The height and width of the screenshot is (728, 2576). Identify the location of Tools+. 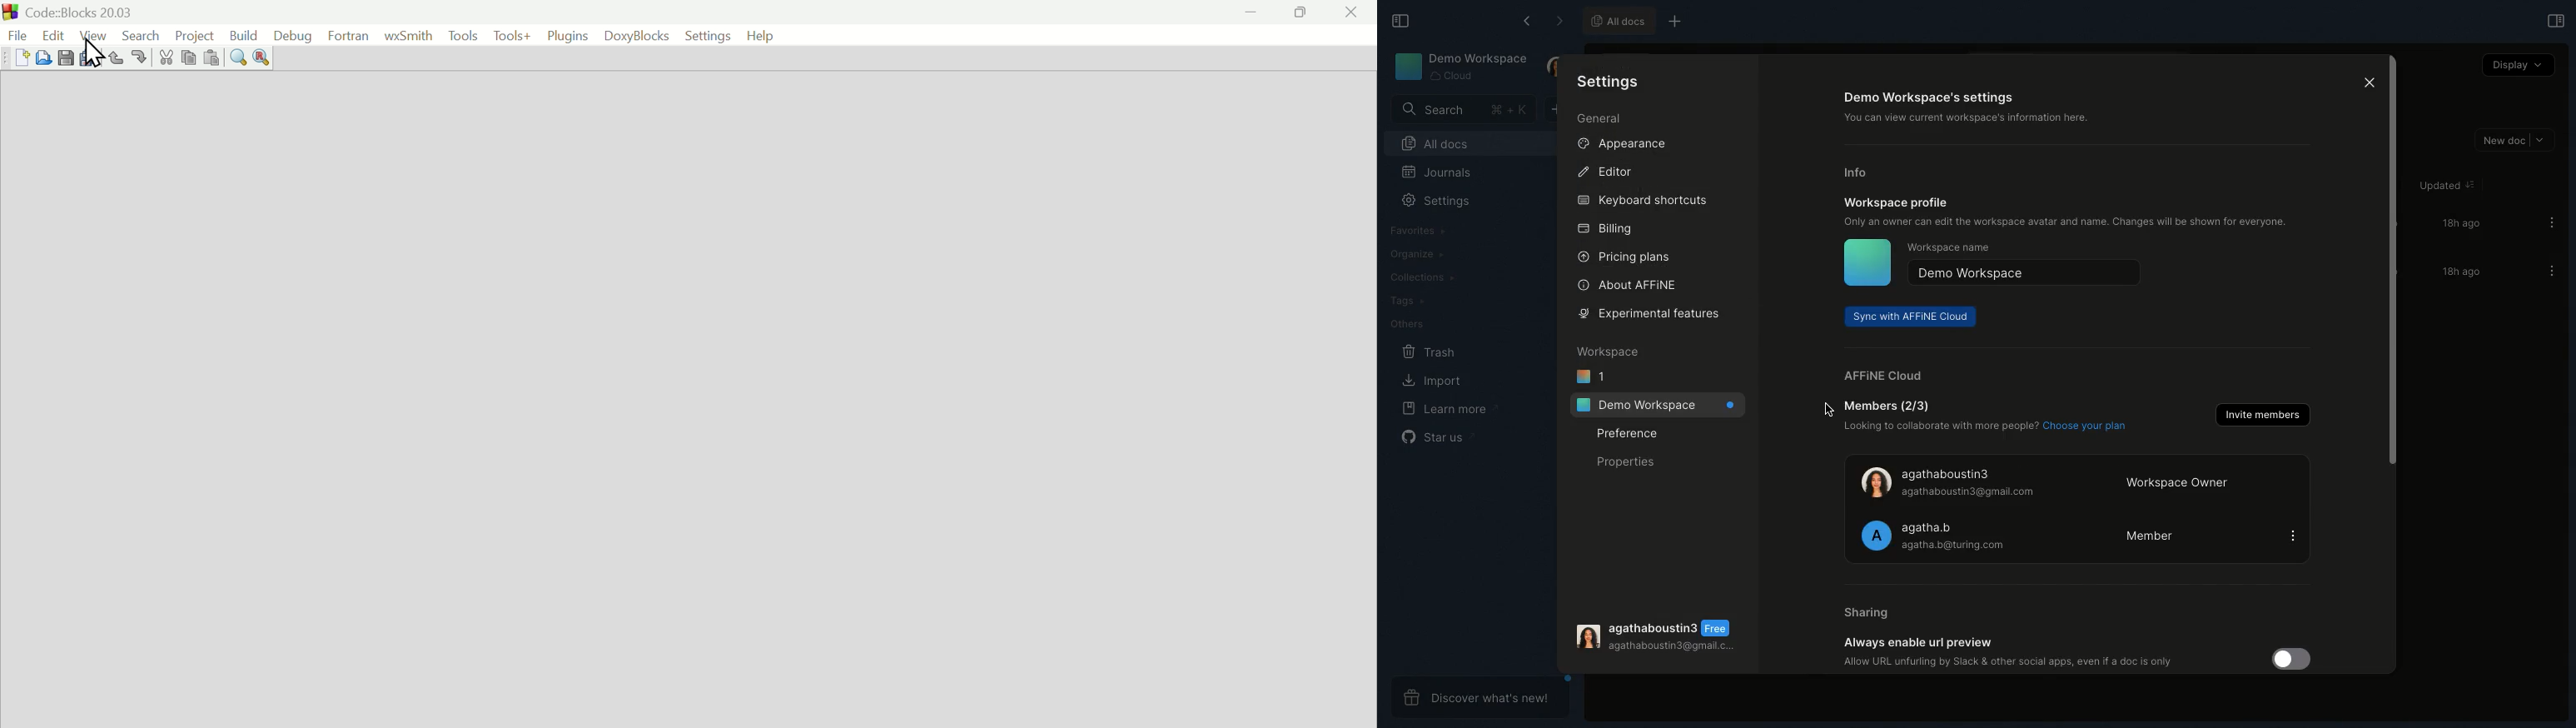
(512, 35).